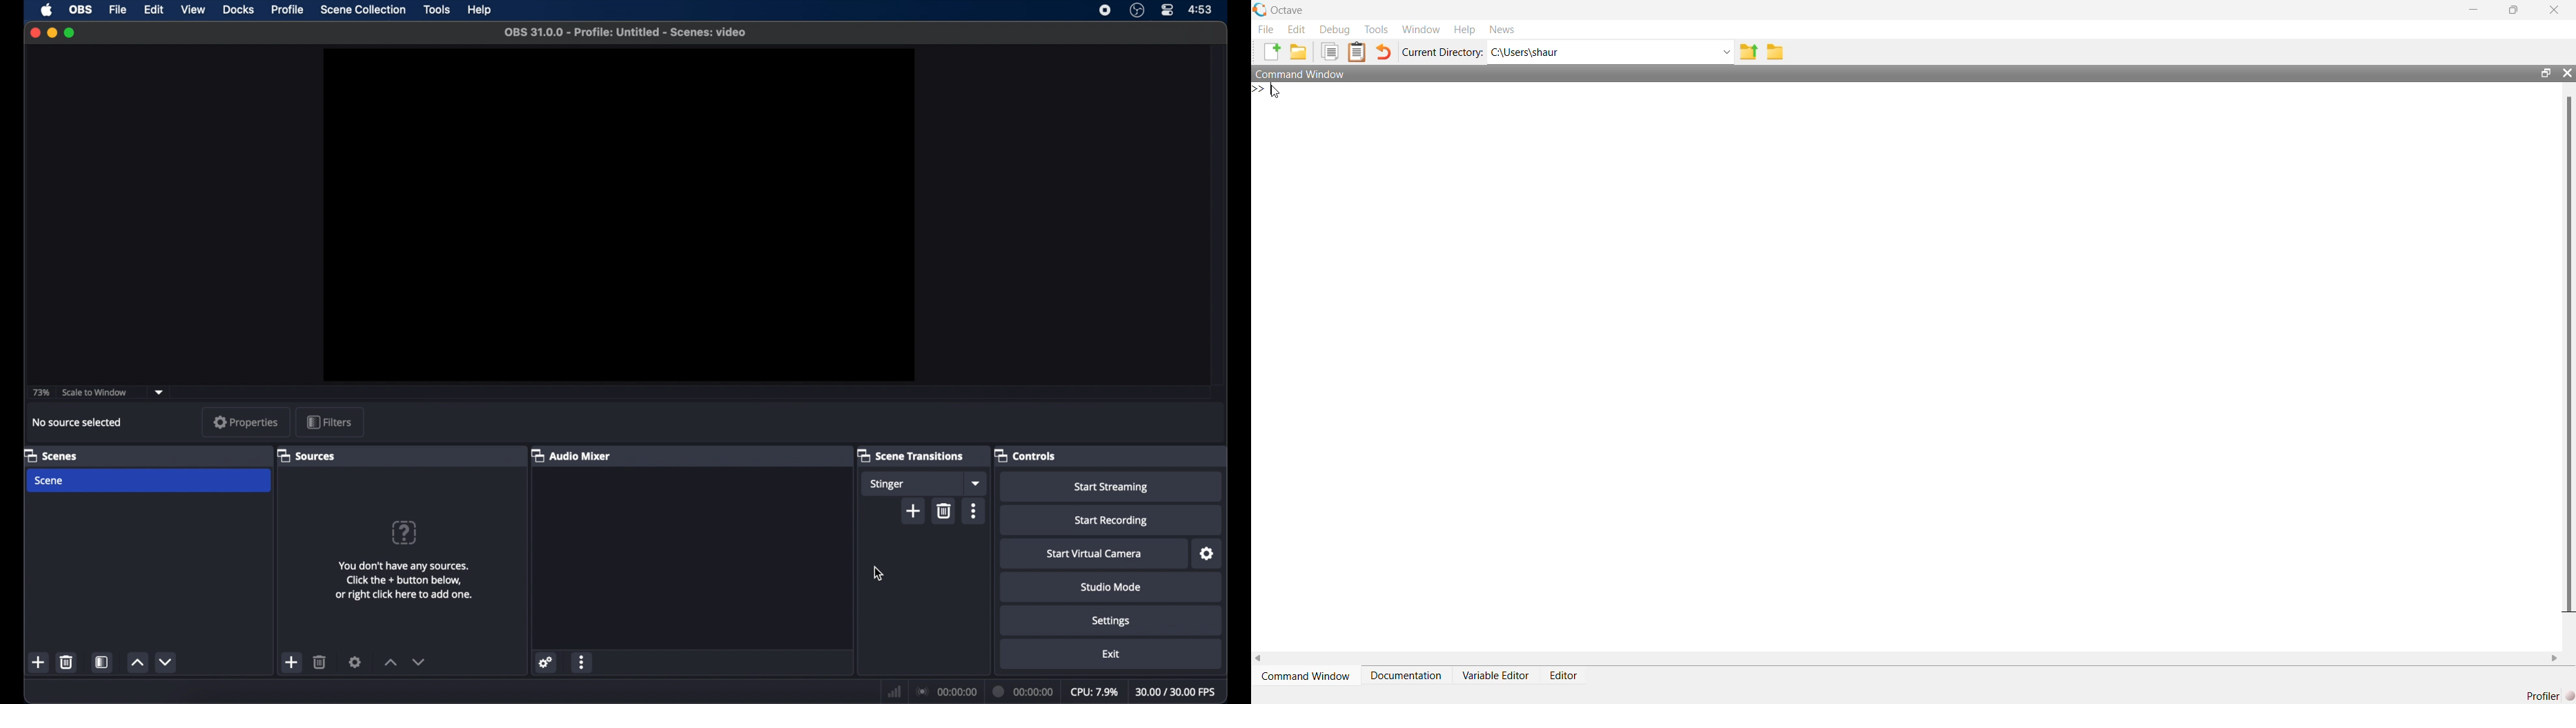 This screenshot has width=2576, height=728. What do you see at coordinates (51, 455) in the screenshot?
I see `scenes` at bounding box center [51, 455].